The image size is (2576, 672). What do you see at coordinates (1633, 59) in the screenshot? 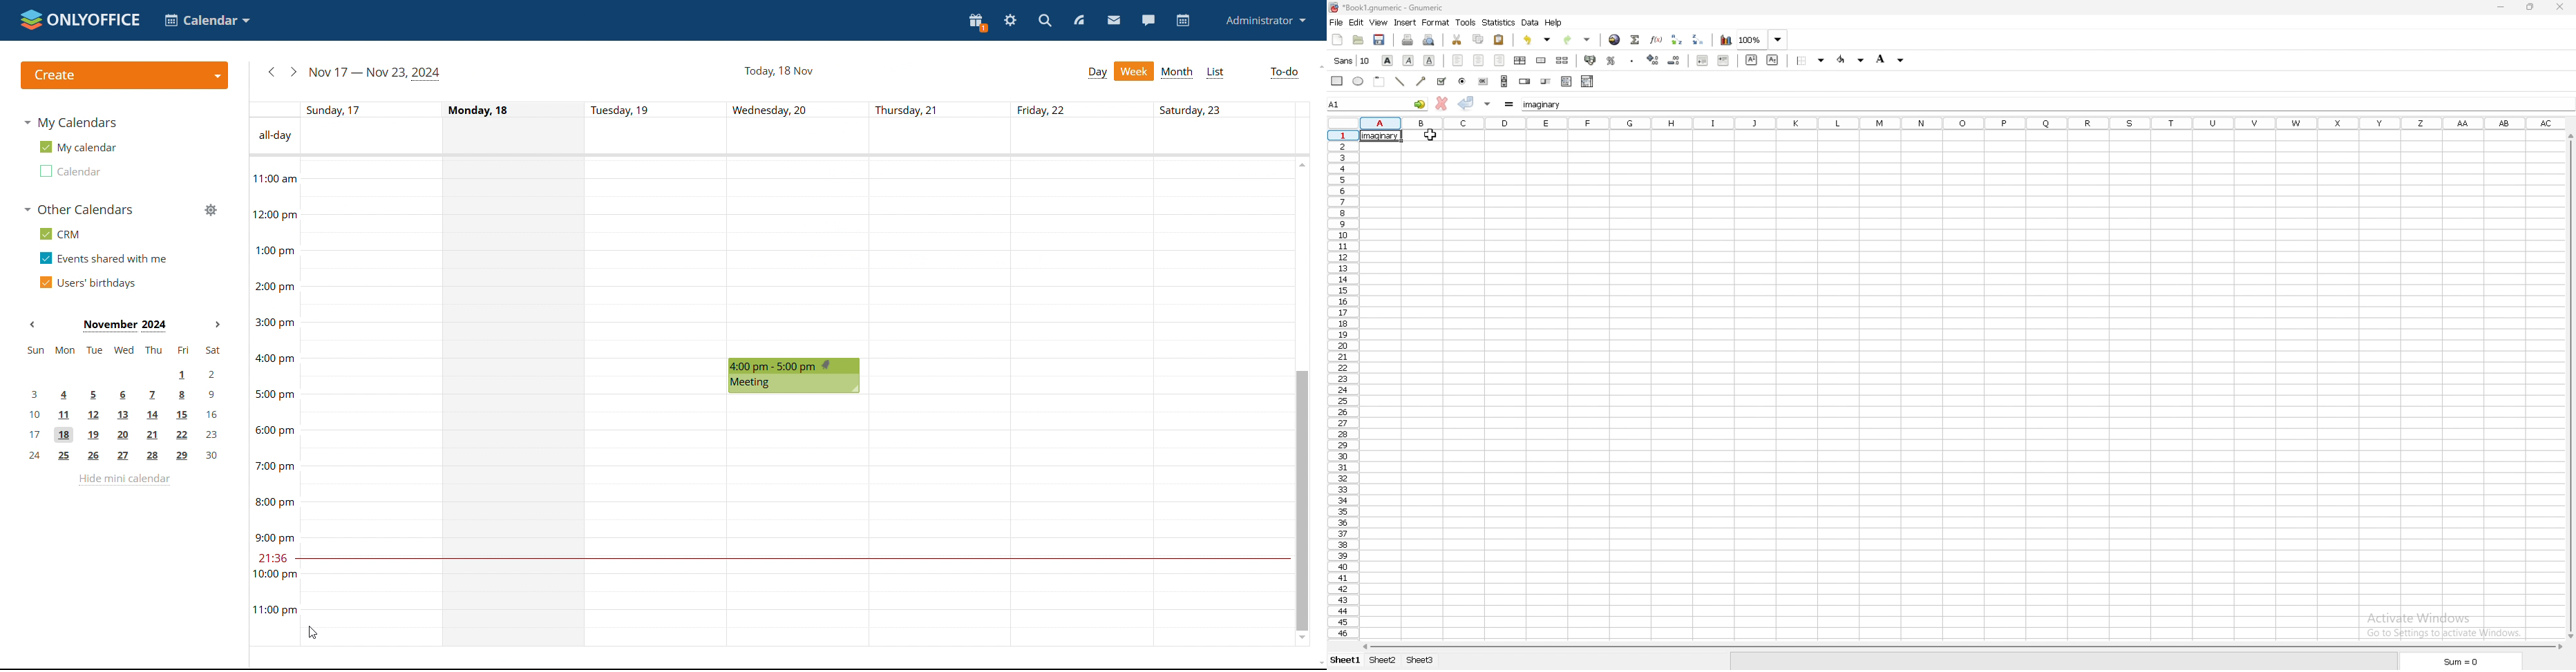
I see `thousands separator` at bounding box center [1633, 59].